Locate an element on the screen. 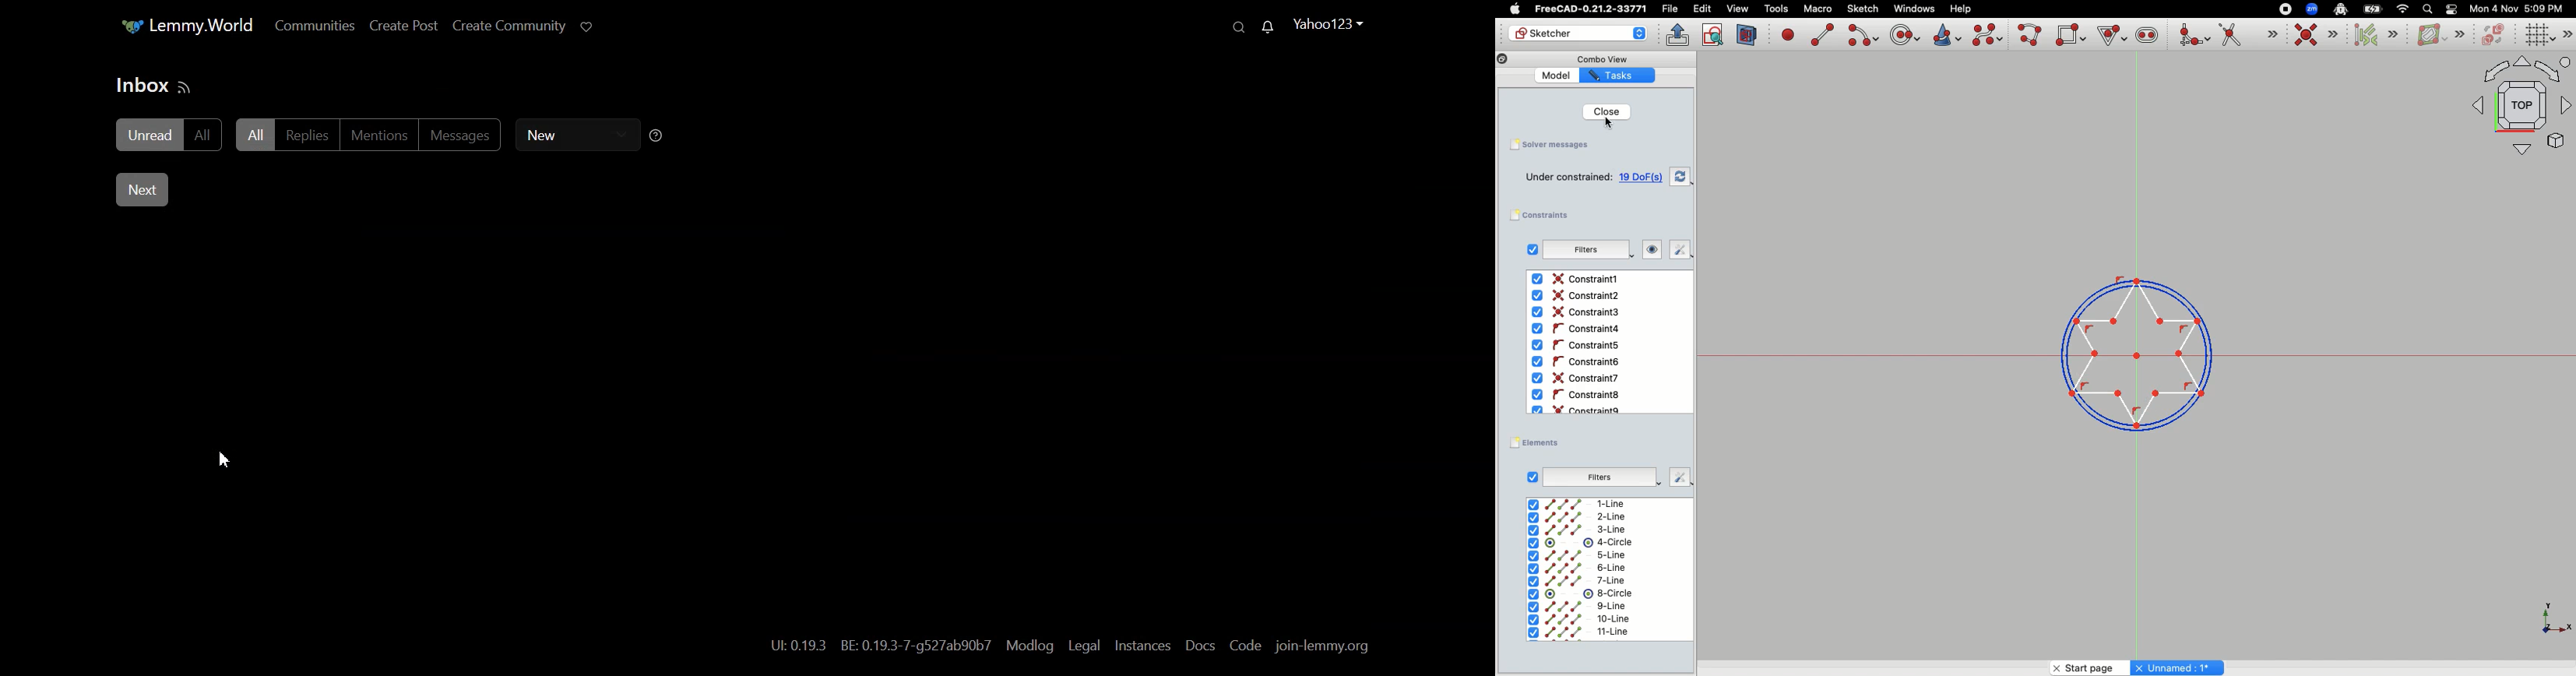 The width and height of the screenshot is (2576, 700). Create fillet is located at coordinates (2194, 36).